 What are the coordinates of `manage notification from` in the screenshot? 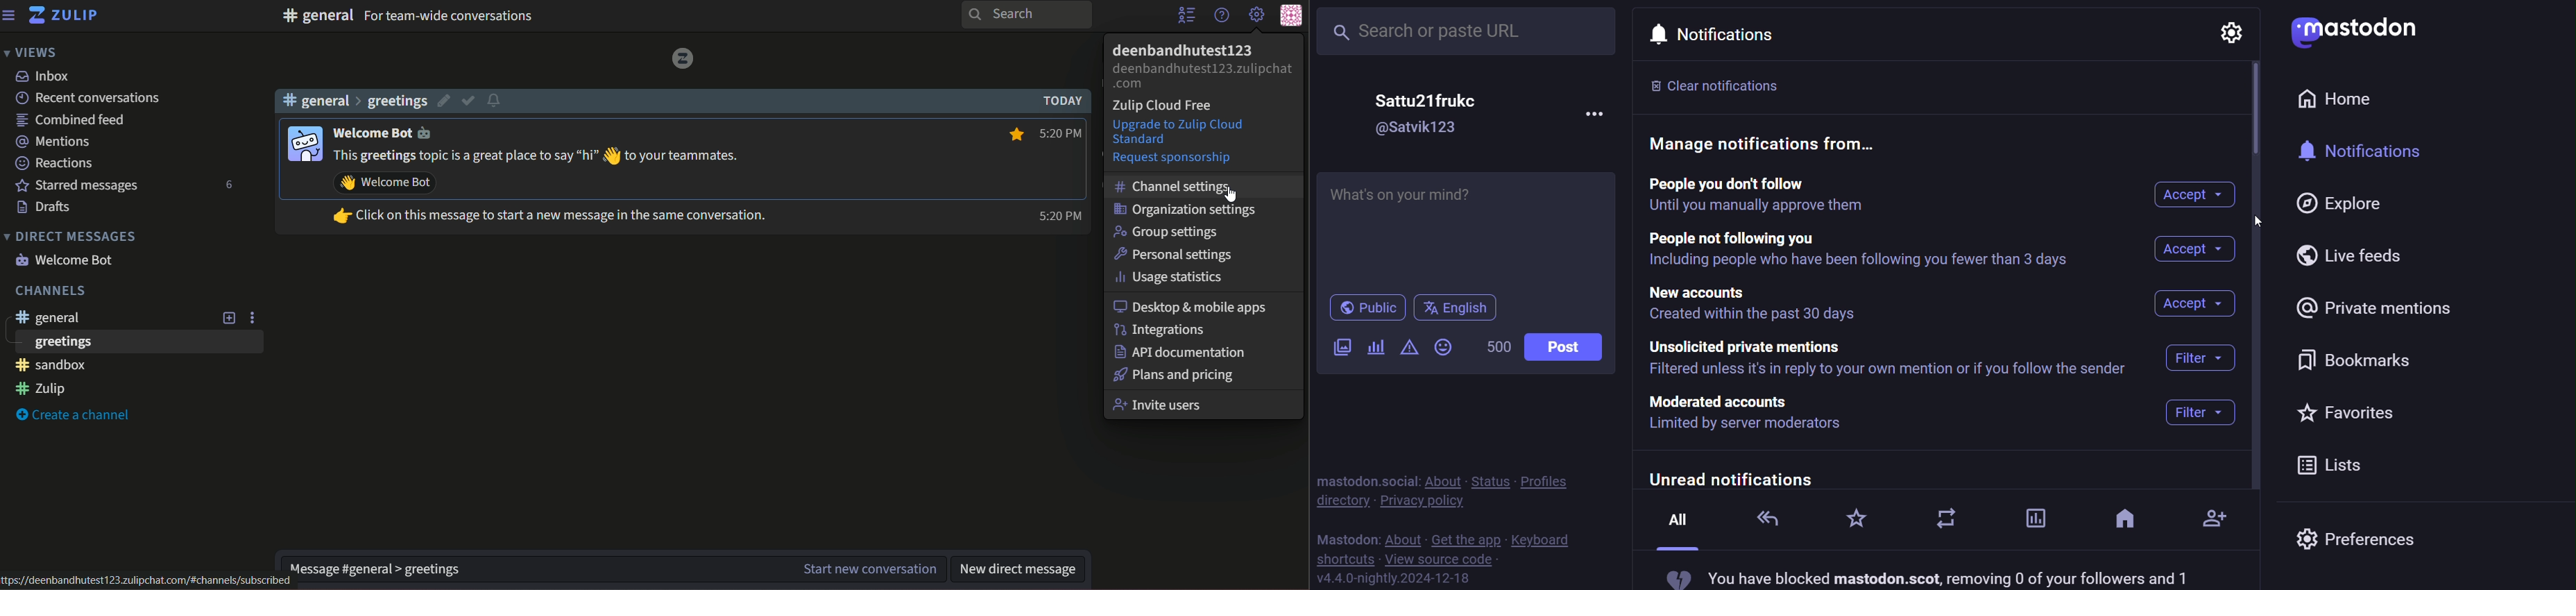 It's located at (1774, 143).